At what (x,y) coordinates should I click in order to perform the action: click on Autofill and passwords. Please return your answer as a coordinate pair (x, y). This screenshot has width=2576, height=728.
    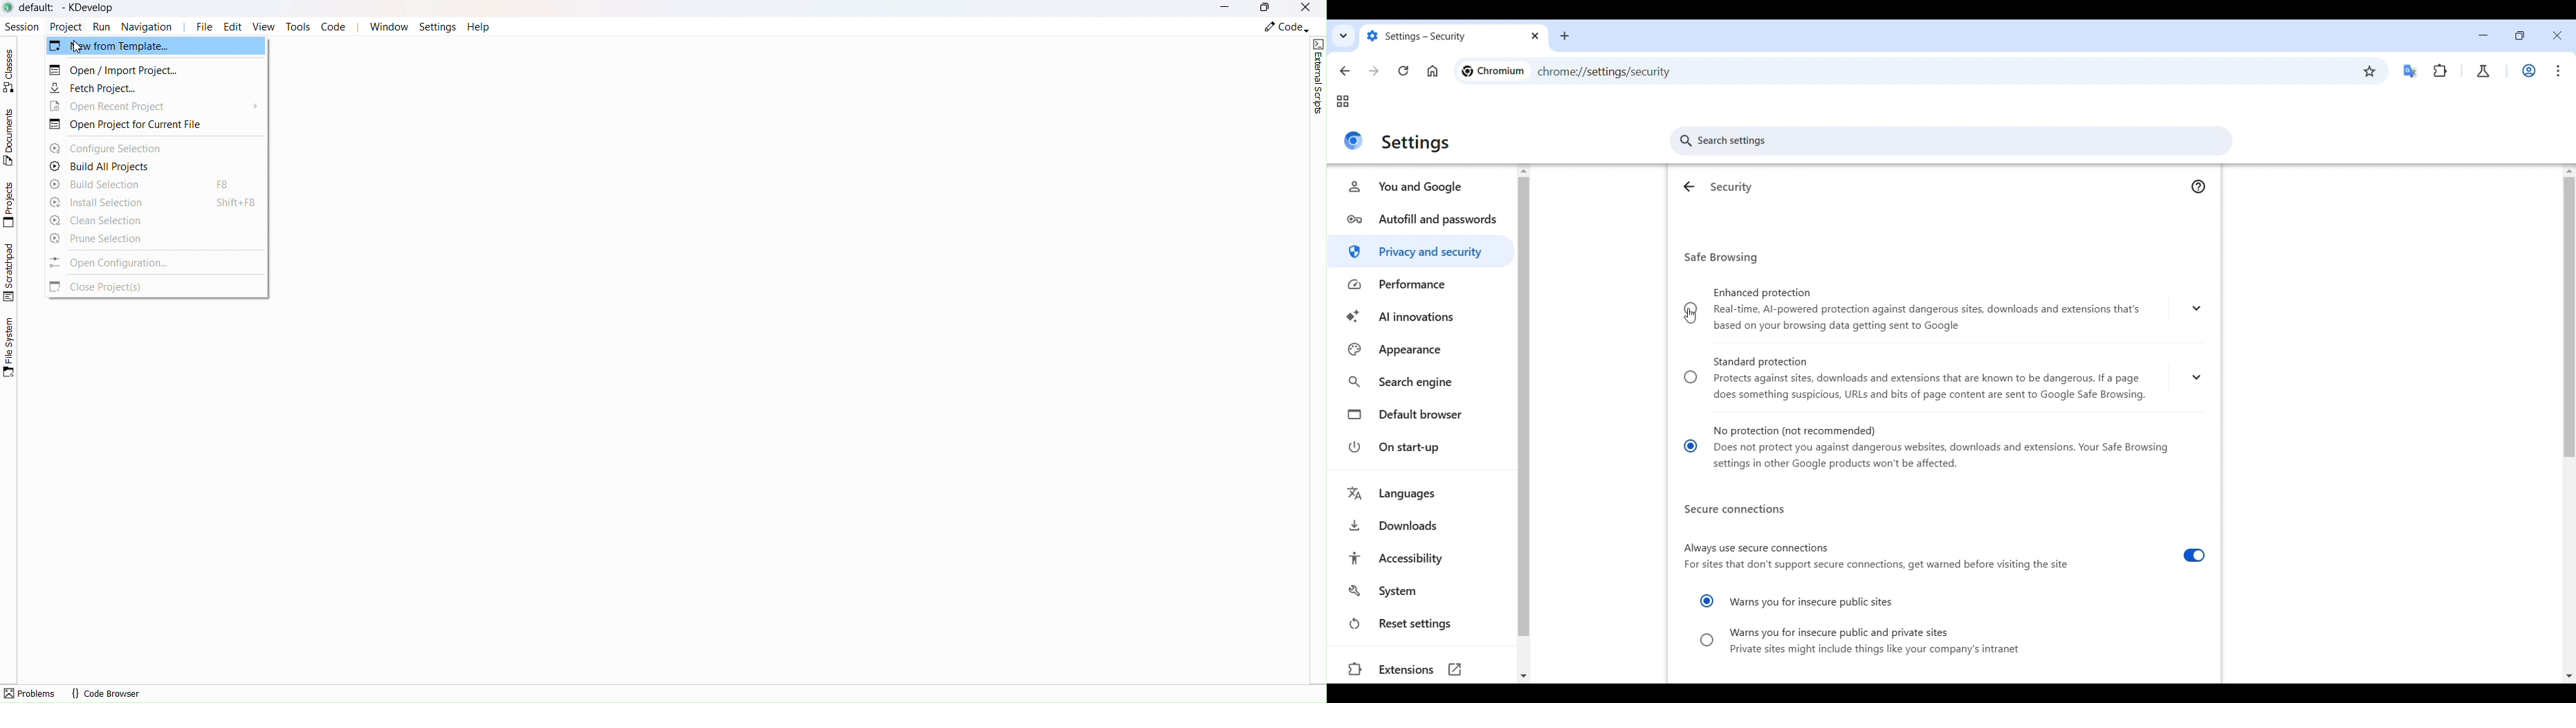
    Looking at the image, I should click on (1422, 219).